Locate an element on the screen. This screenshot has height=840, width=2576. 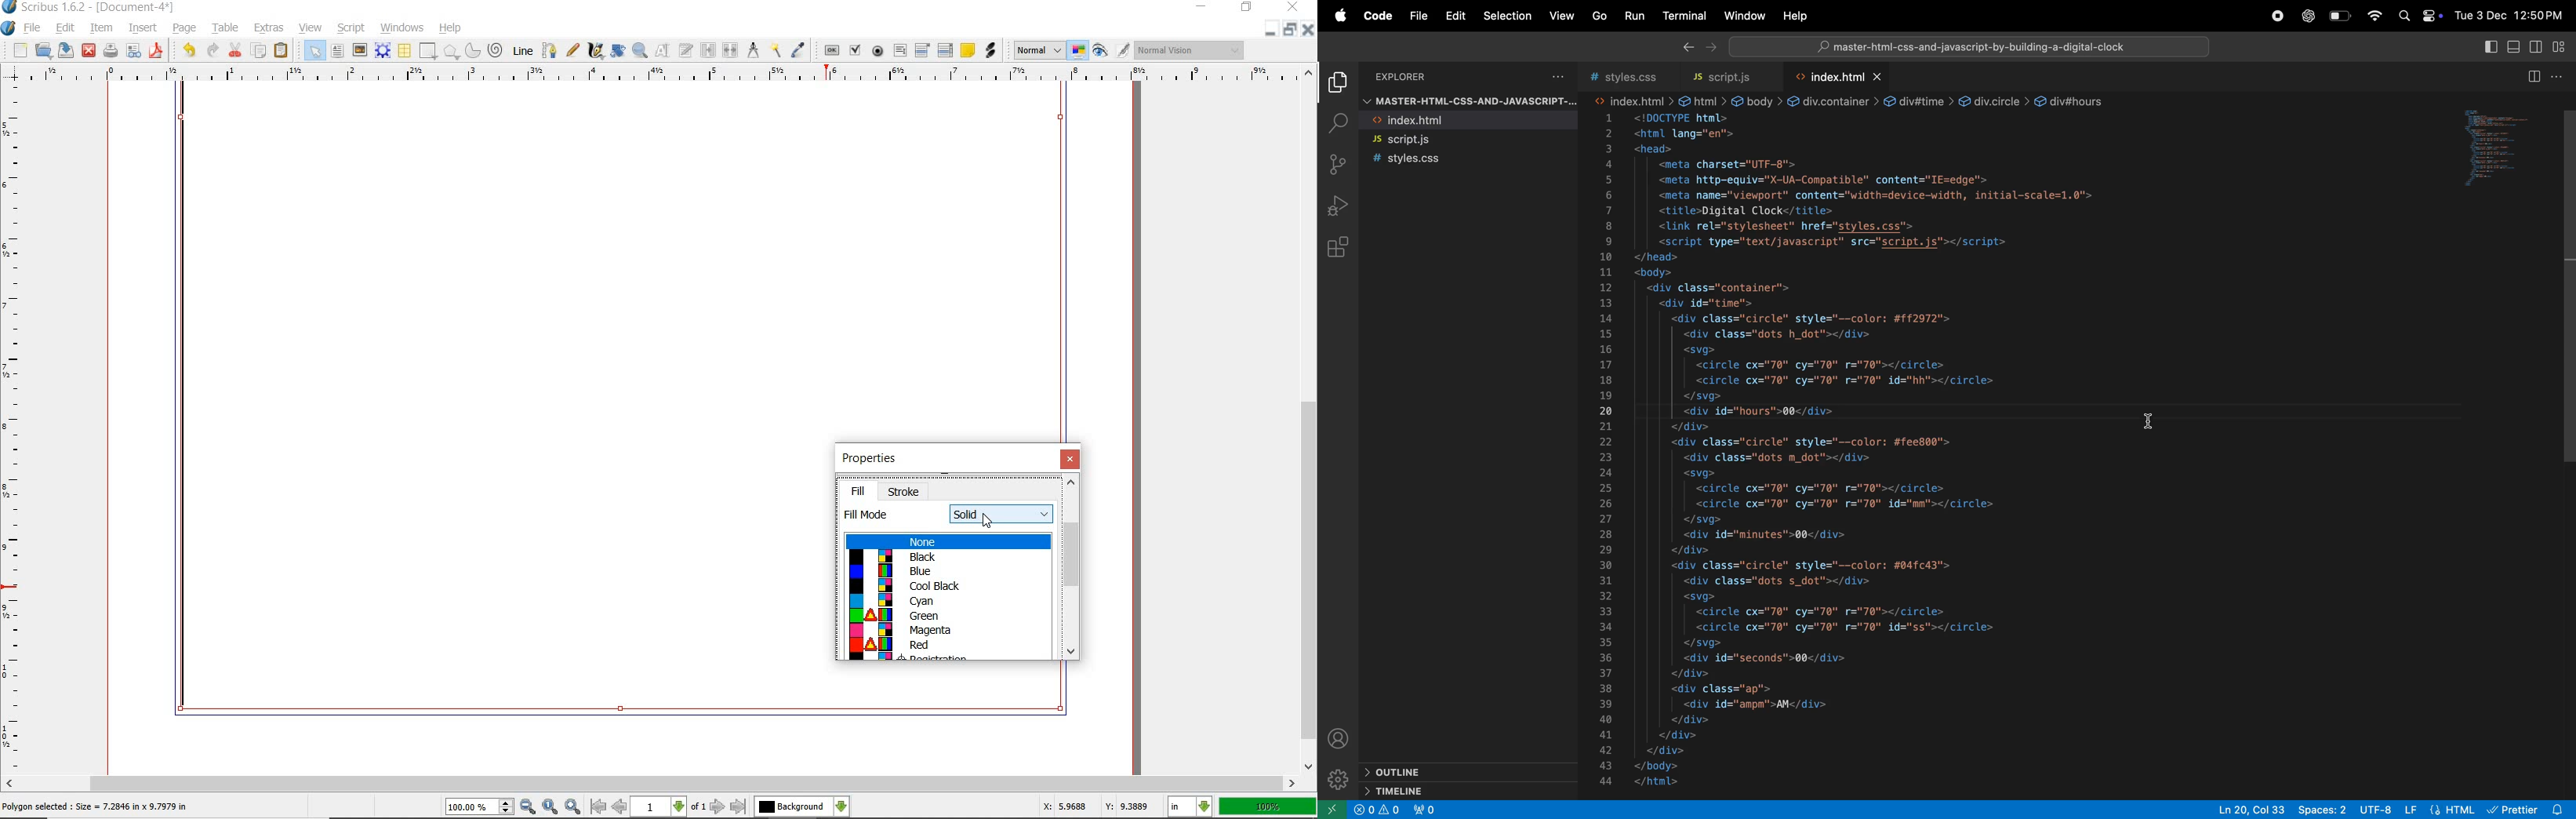
table is located at coordinates (226, 28).